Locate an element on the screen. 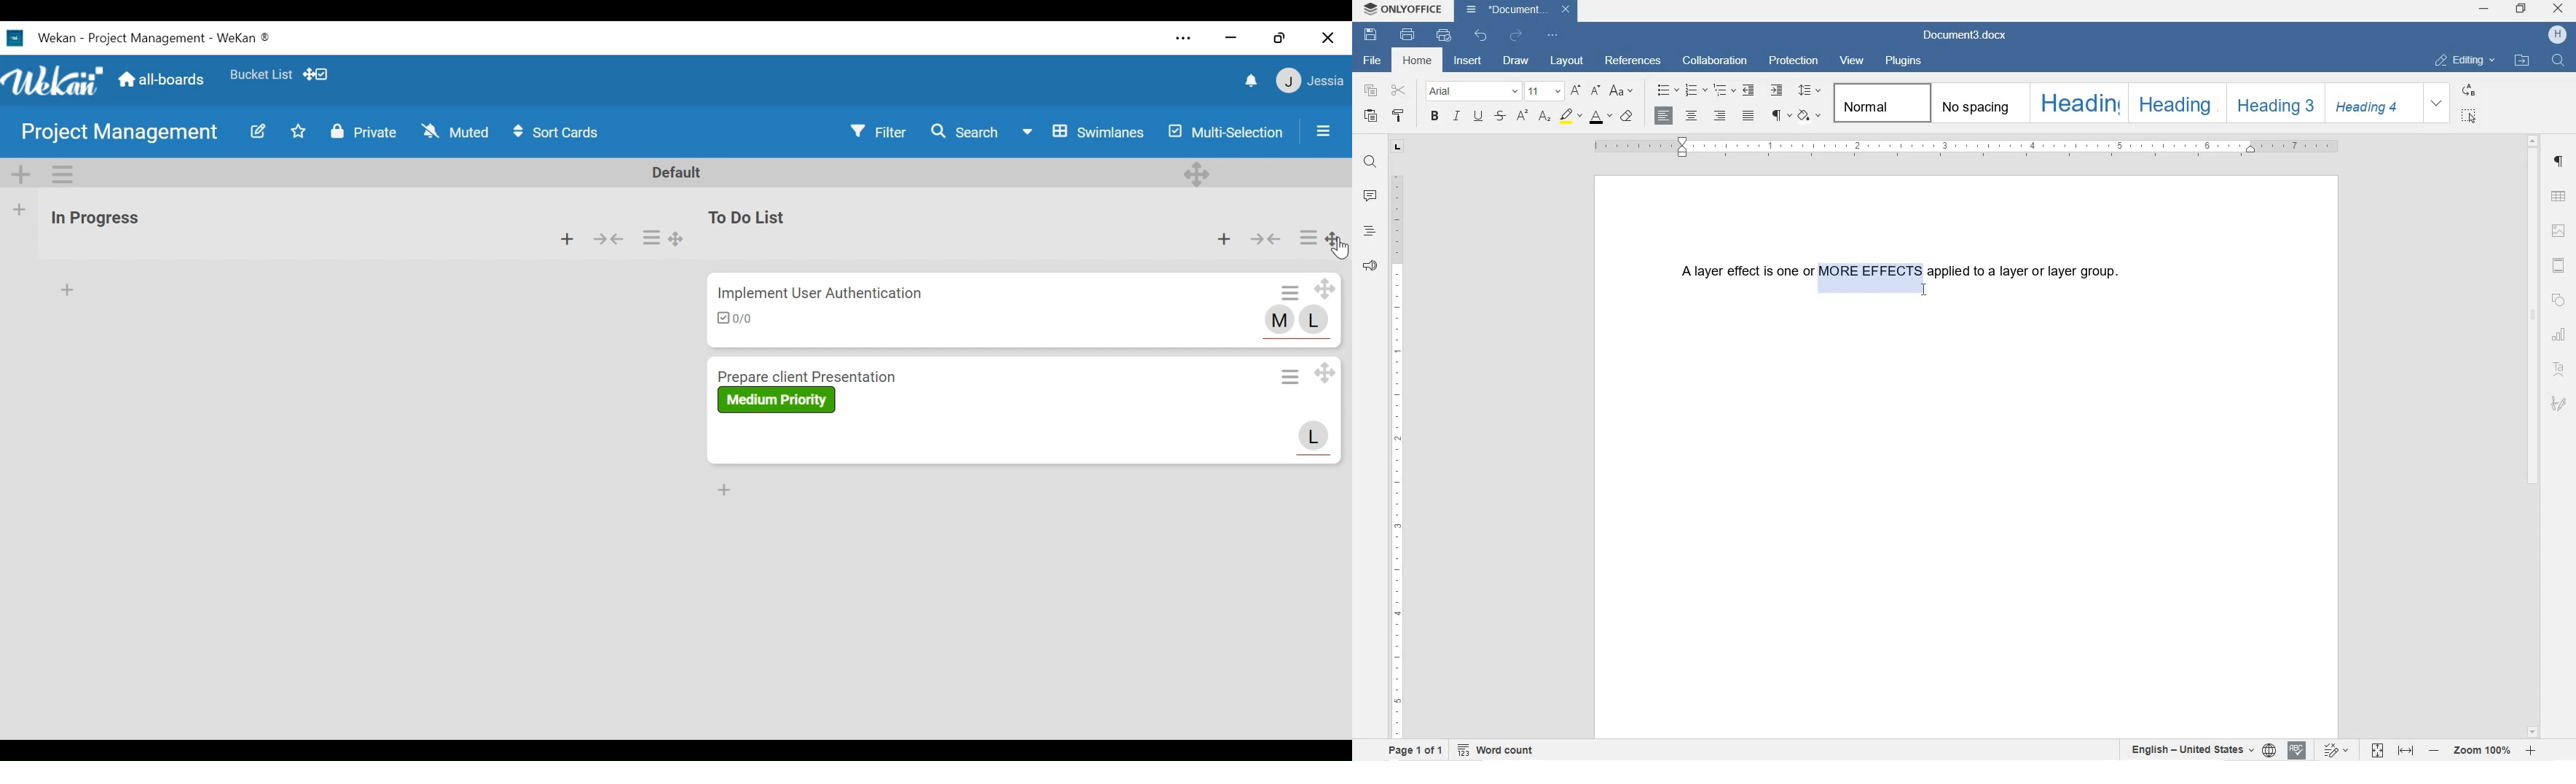  RULER is located at coordinates (1397, 454).